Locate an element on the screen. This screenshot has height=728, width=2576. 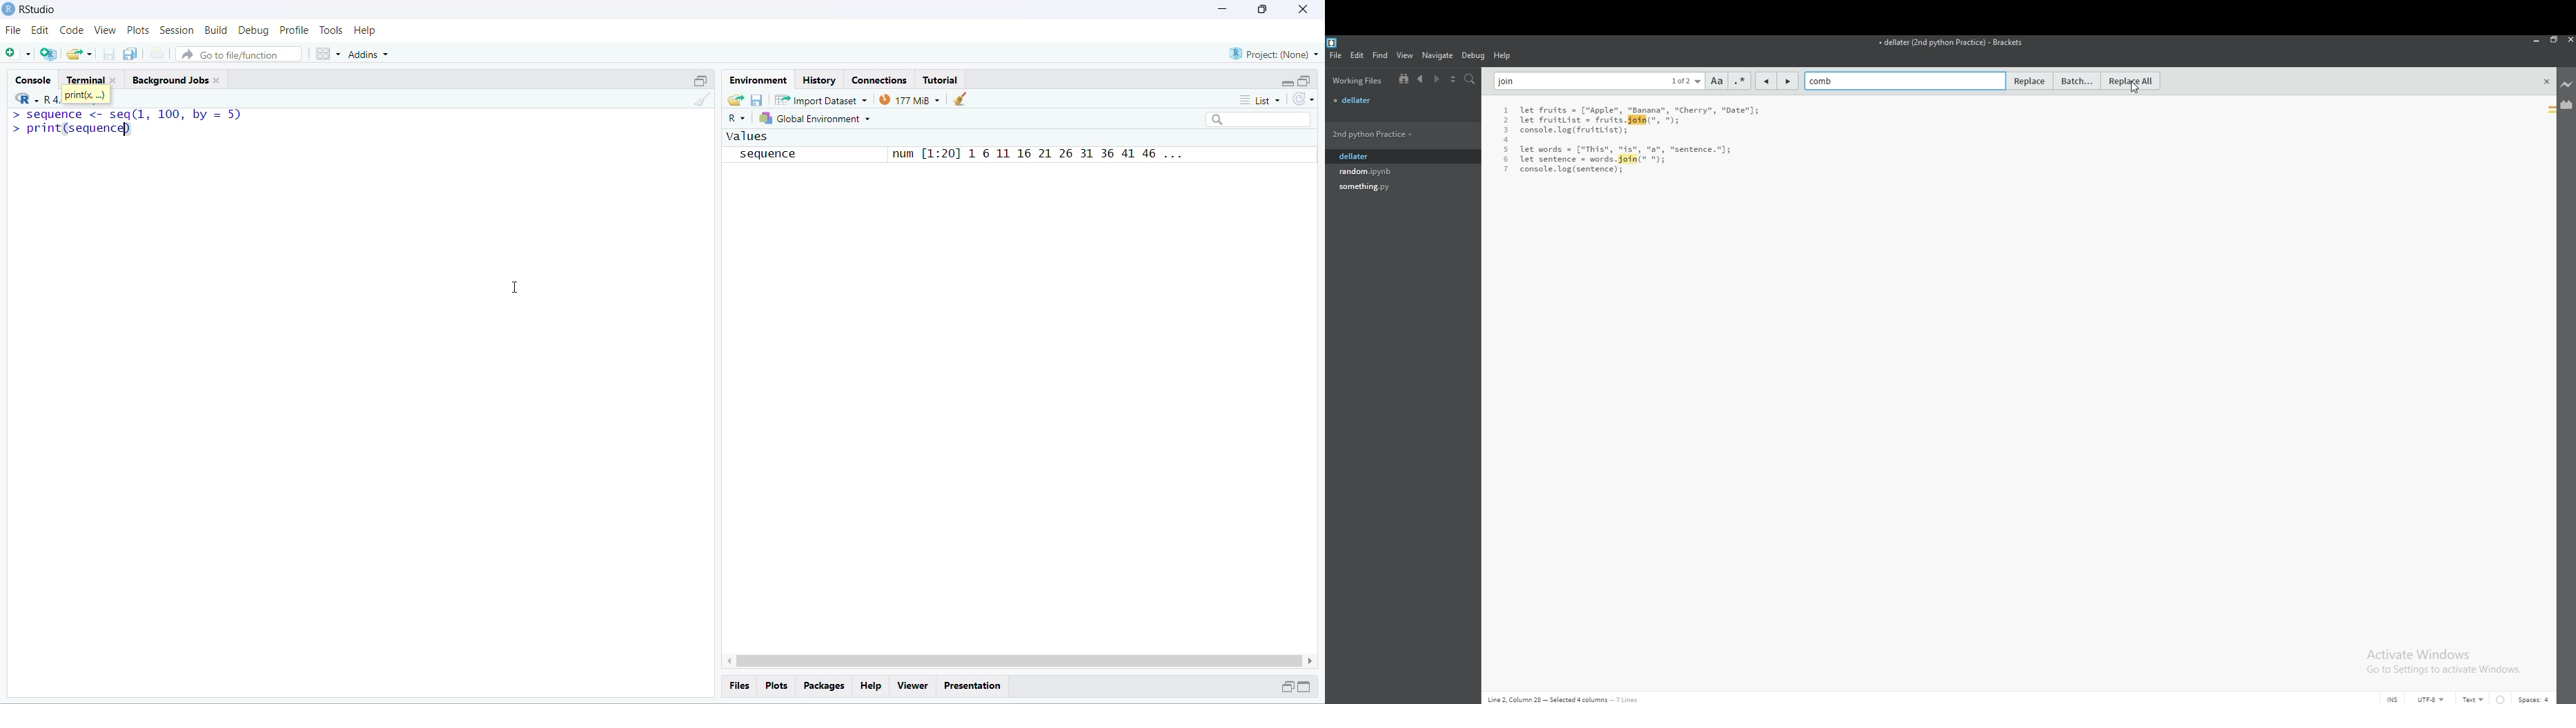
tutorial is located at coordinates (941, 81).